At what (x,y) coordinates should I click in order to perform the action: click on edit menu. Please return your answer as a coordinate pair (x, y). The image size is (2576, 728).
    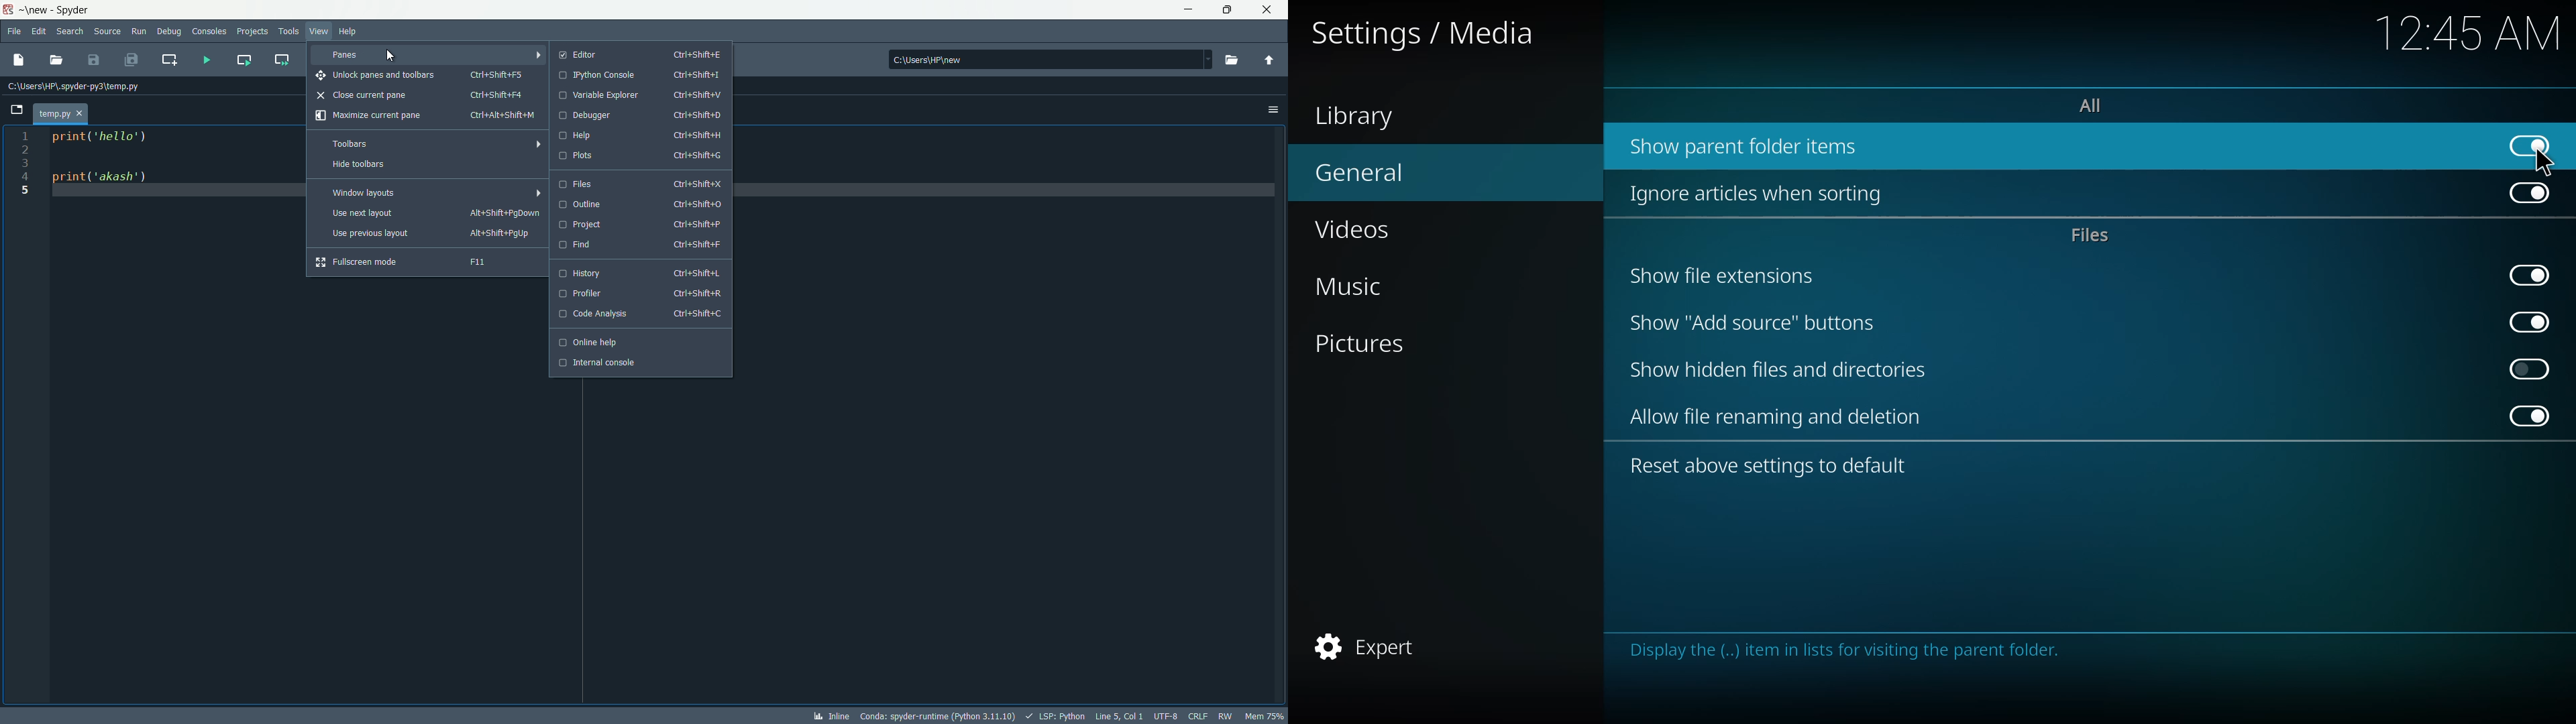
    Looking at the image, I should click on (40, 32).